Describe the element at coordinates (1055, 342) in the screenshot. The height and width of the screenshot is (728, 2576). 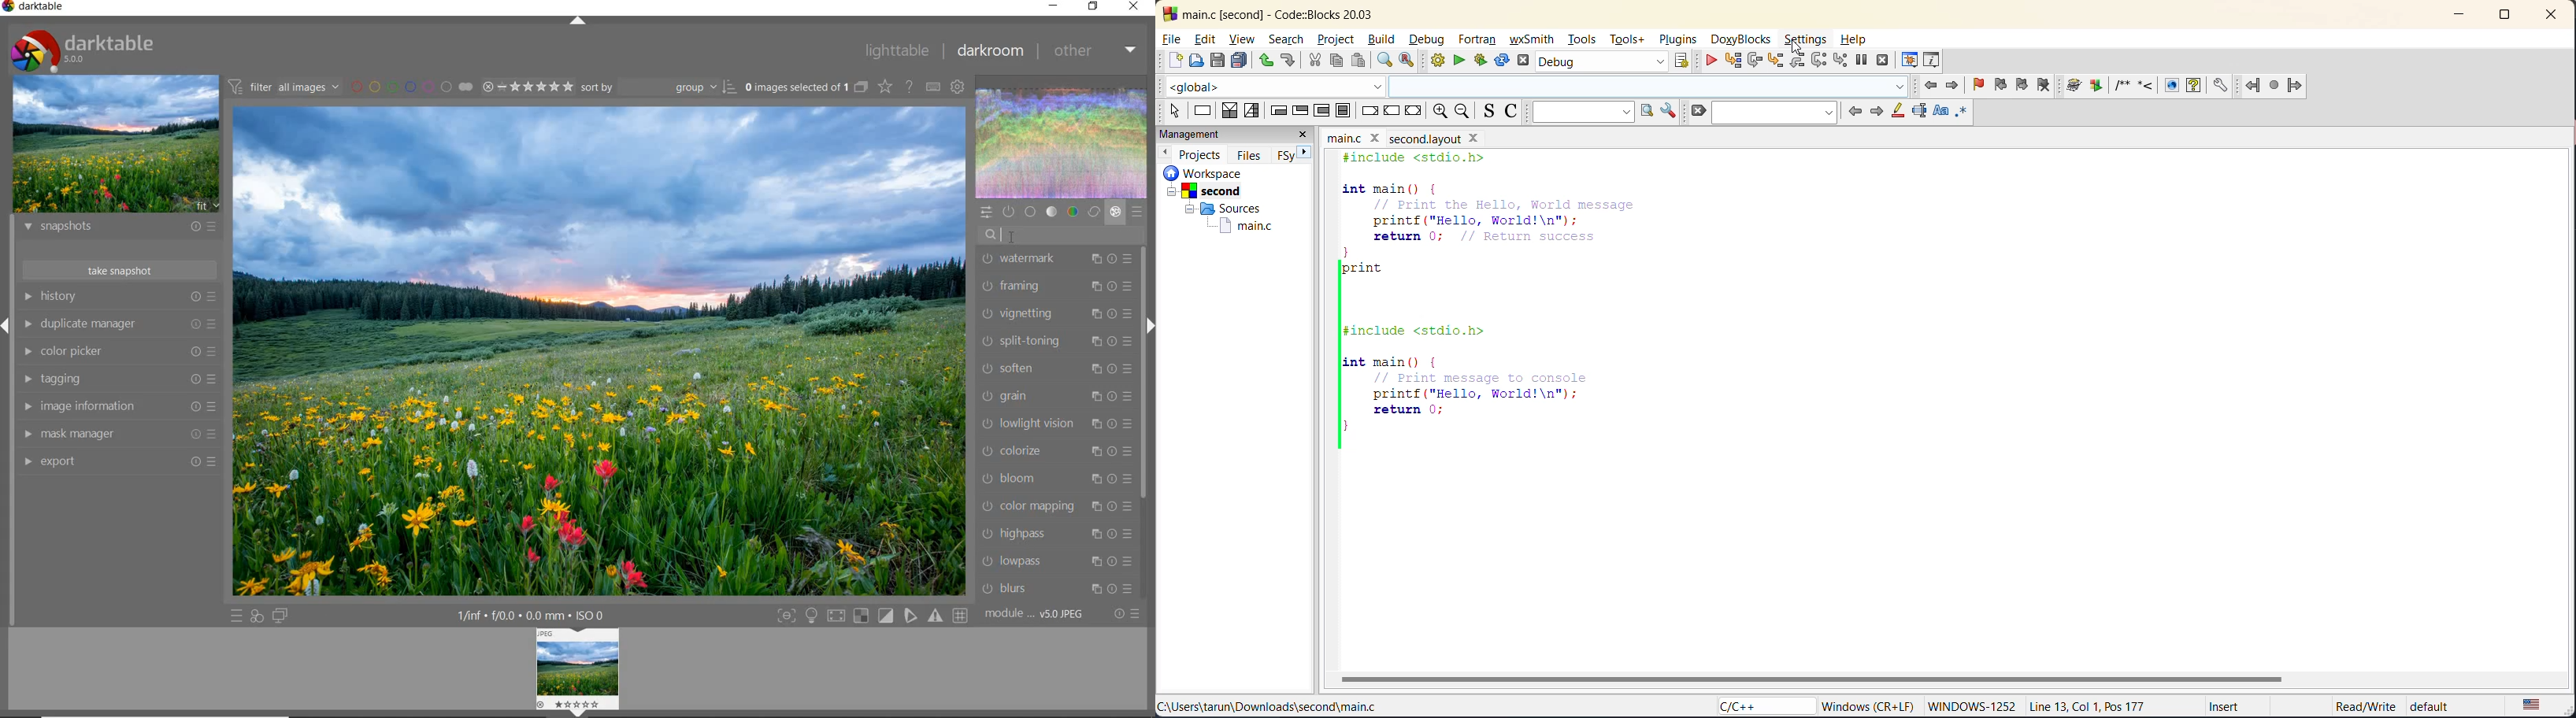
I see `split-toning` at that location.